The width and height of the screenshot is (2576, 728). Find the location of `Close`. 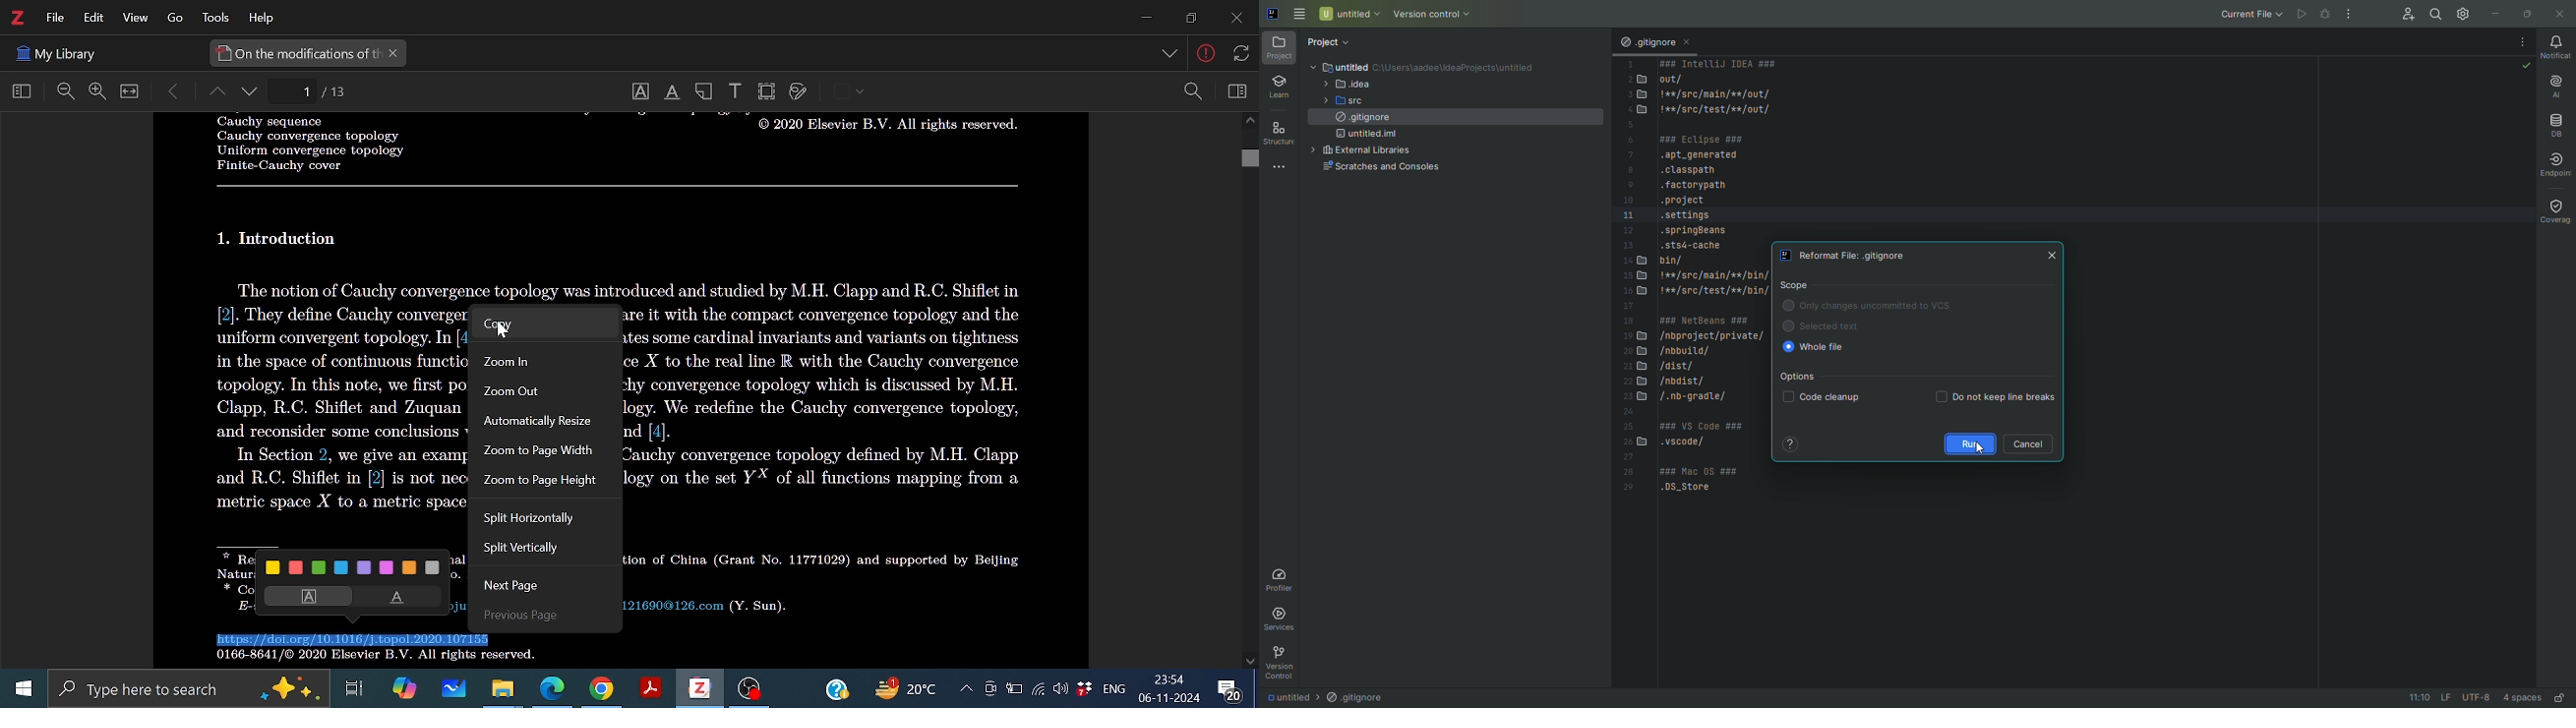

Close is located at coordinates (1234, 20).